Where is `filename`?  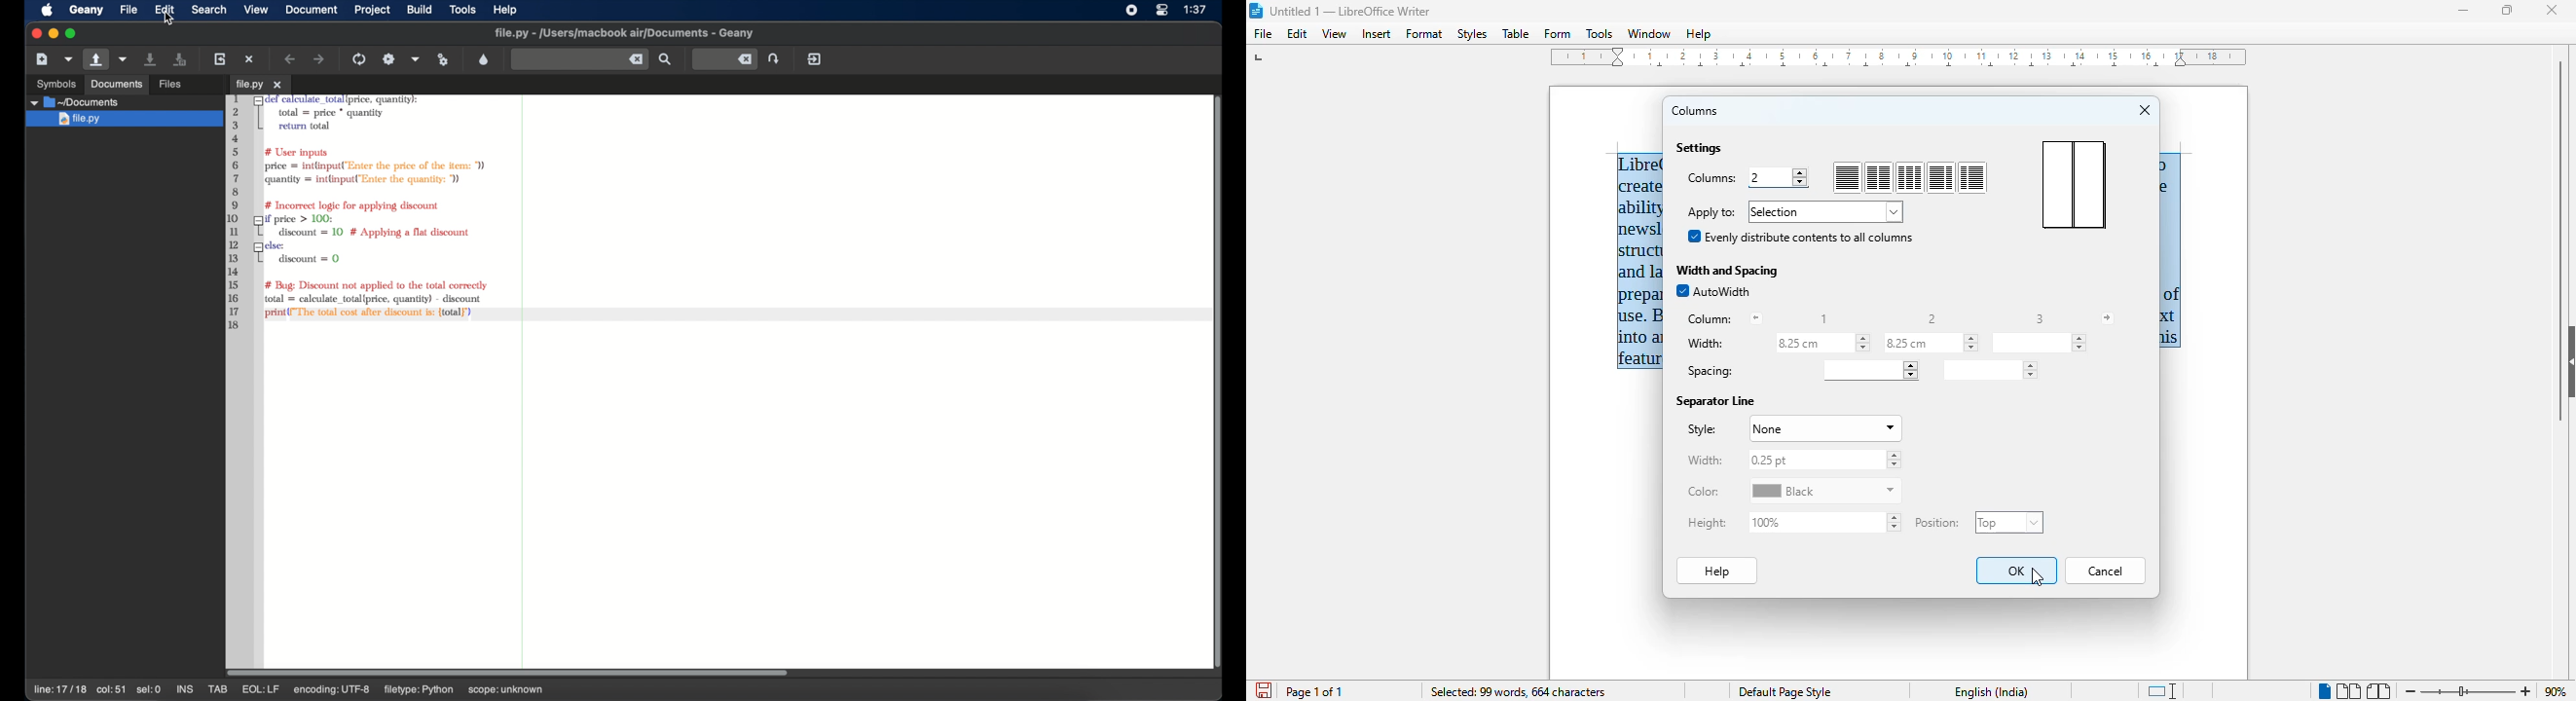
filename is located at coordinates (624, 33).